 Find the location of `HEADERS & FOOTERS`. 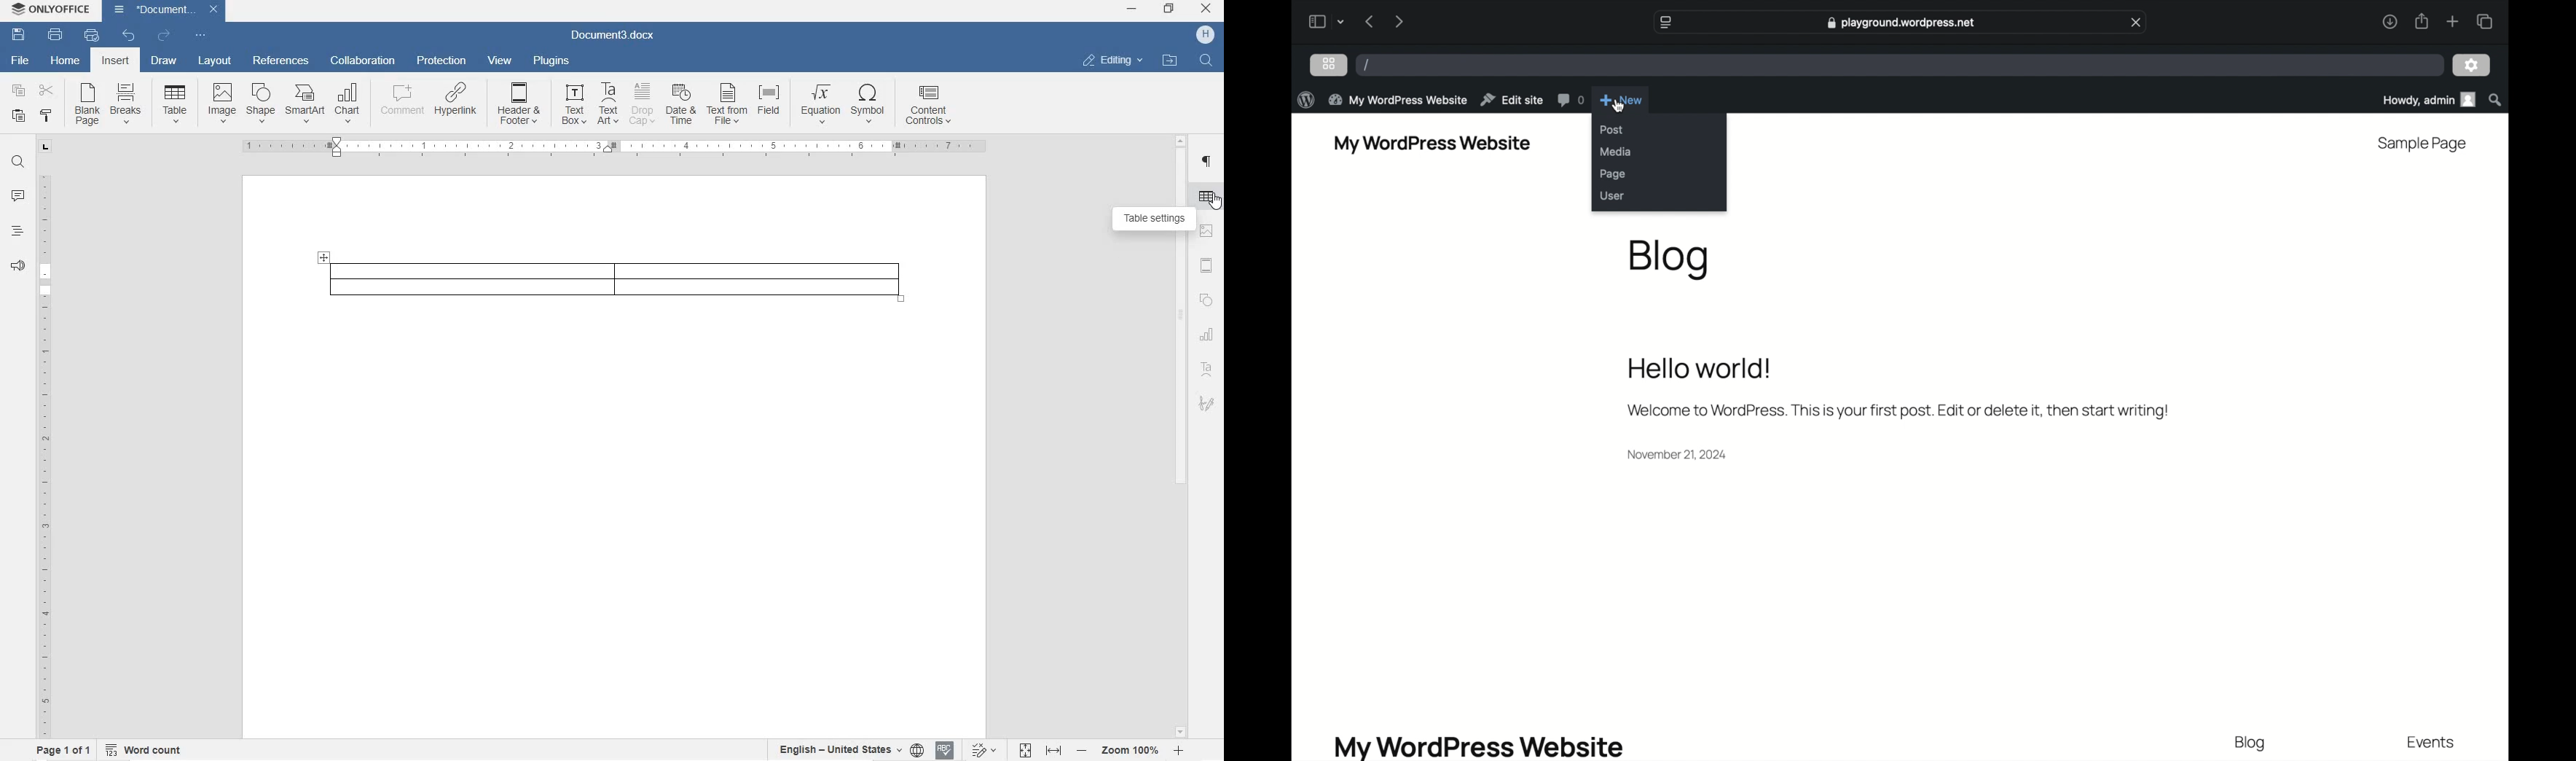

HEADERS & FOOTERS is located at coordinates (1207, 267).